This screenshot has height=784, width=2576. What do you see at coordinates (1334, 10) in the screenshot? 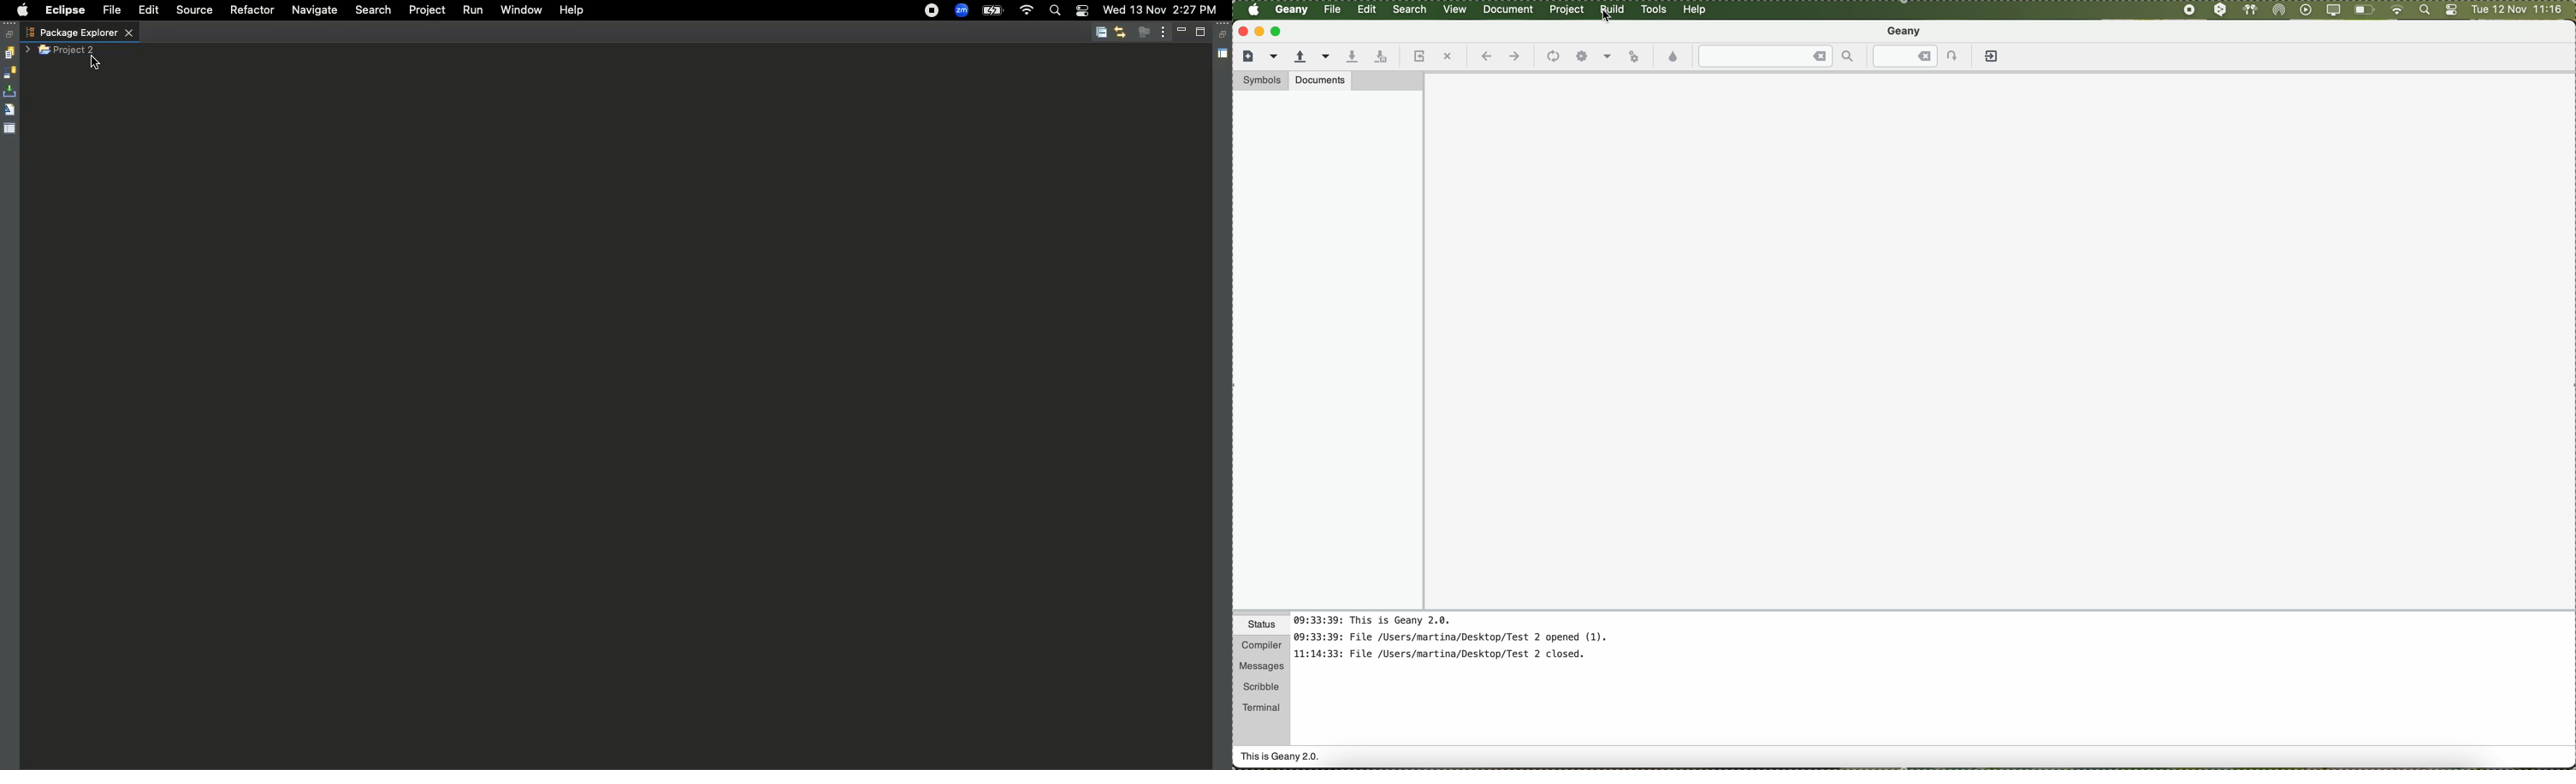
I see `file` at bounding box center [1334, 10].